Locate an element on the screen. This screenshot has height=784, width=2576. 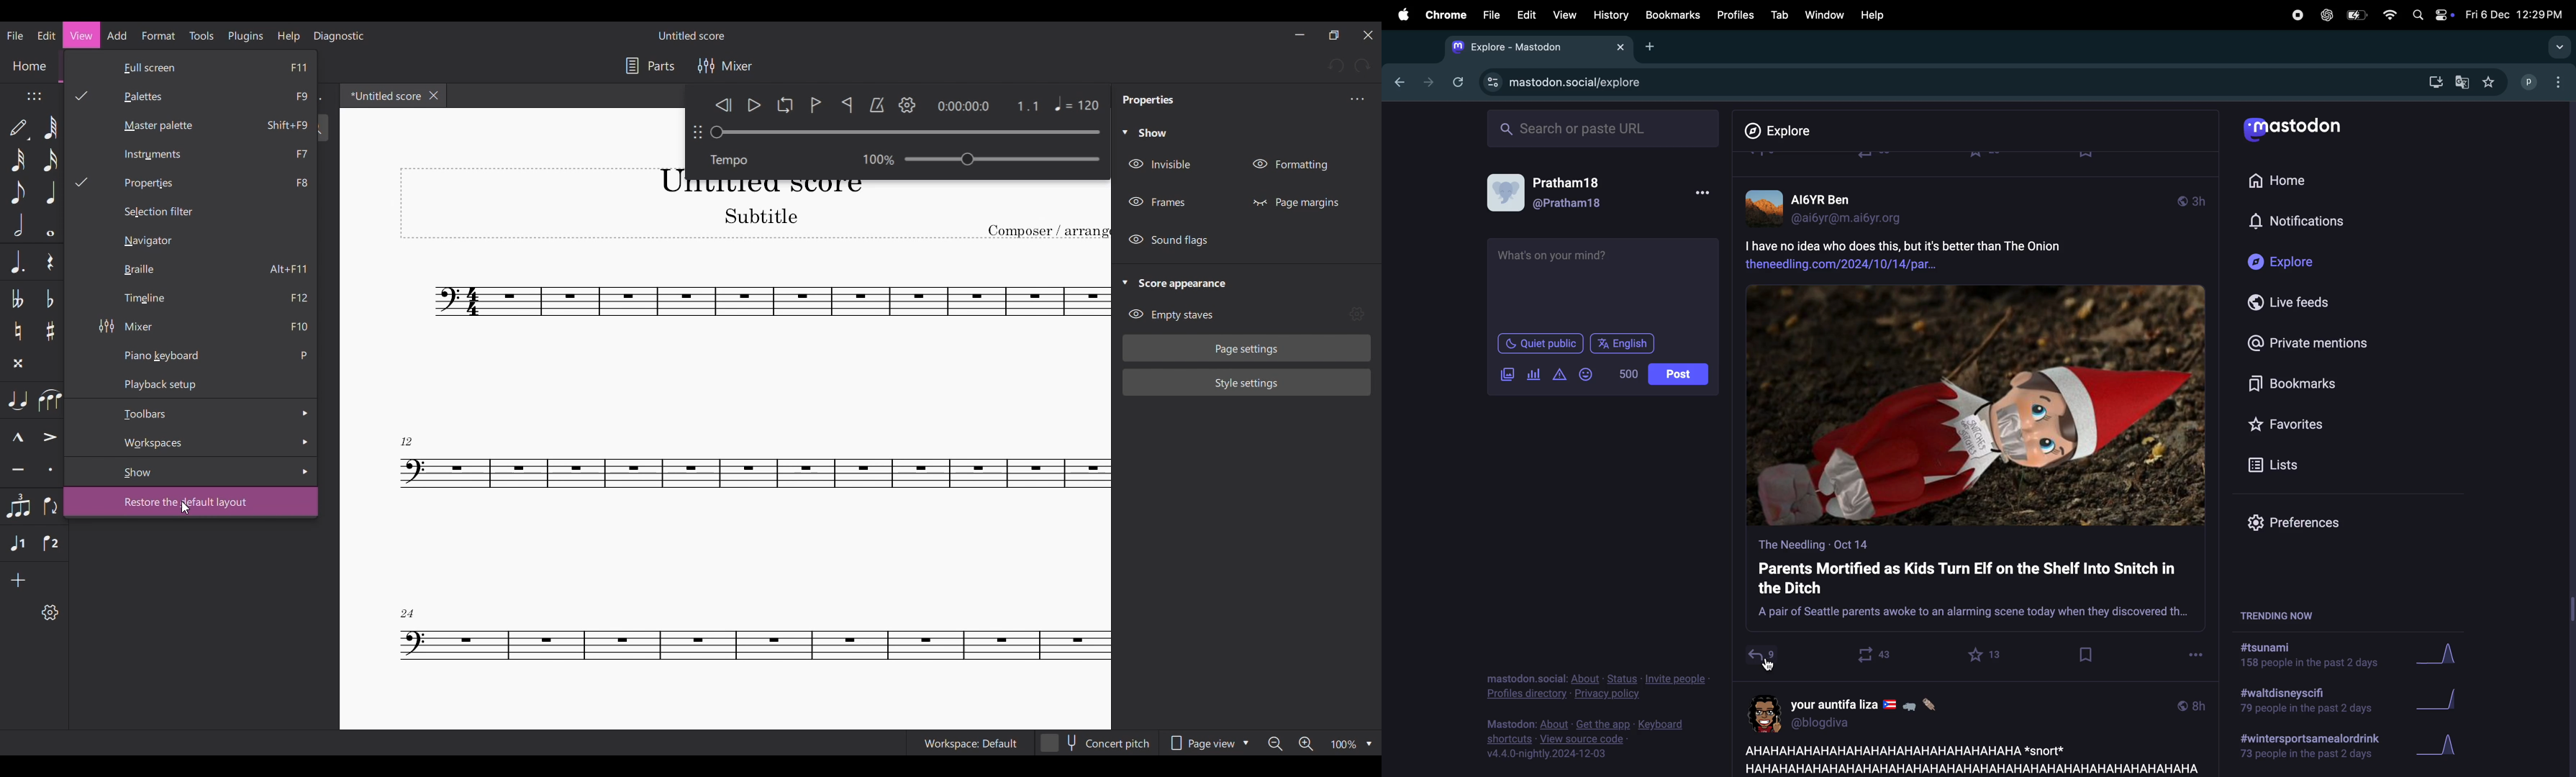
Close/Dock properties is located at coordinates (1358, 99).